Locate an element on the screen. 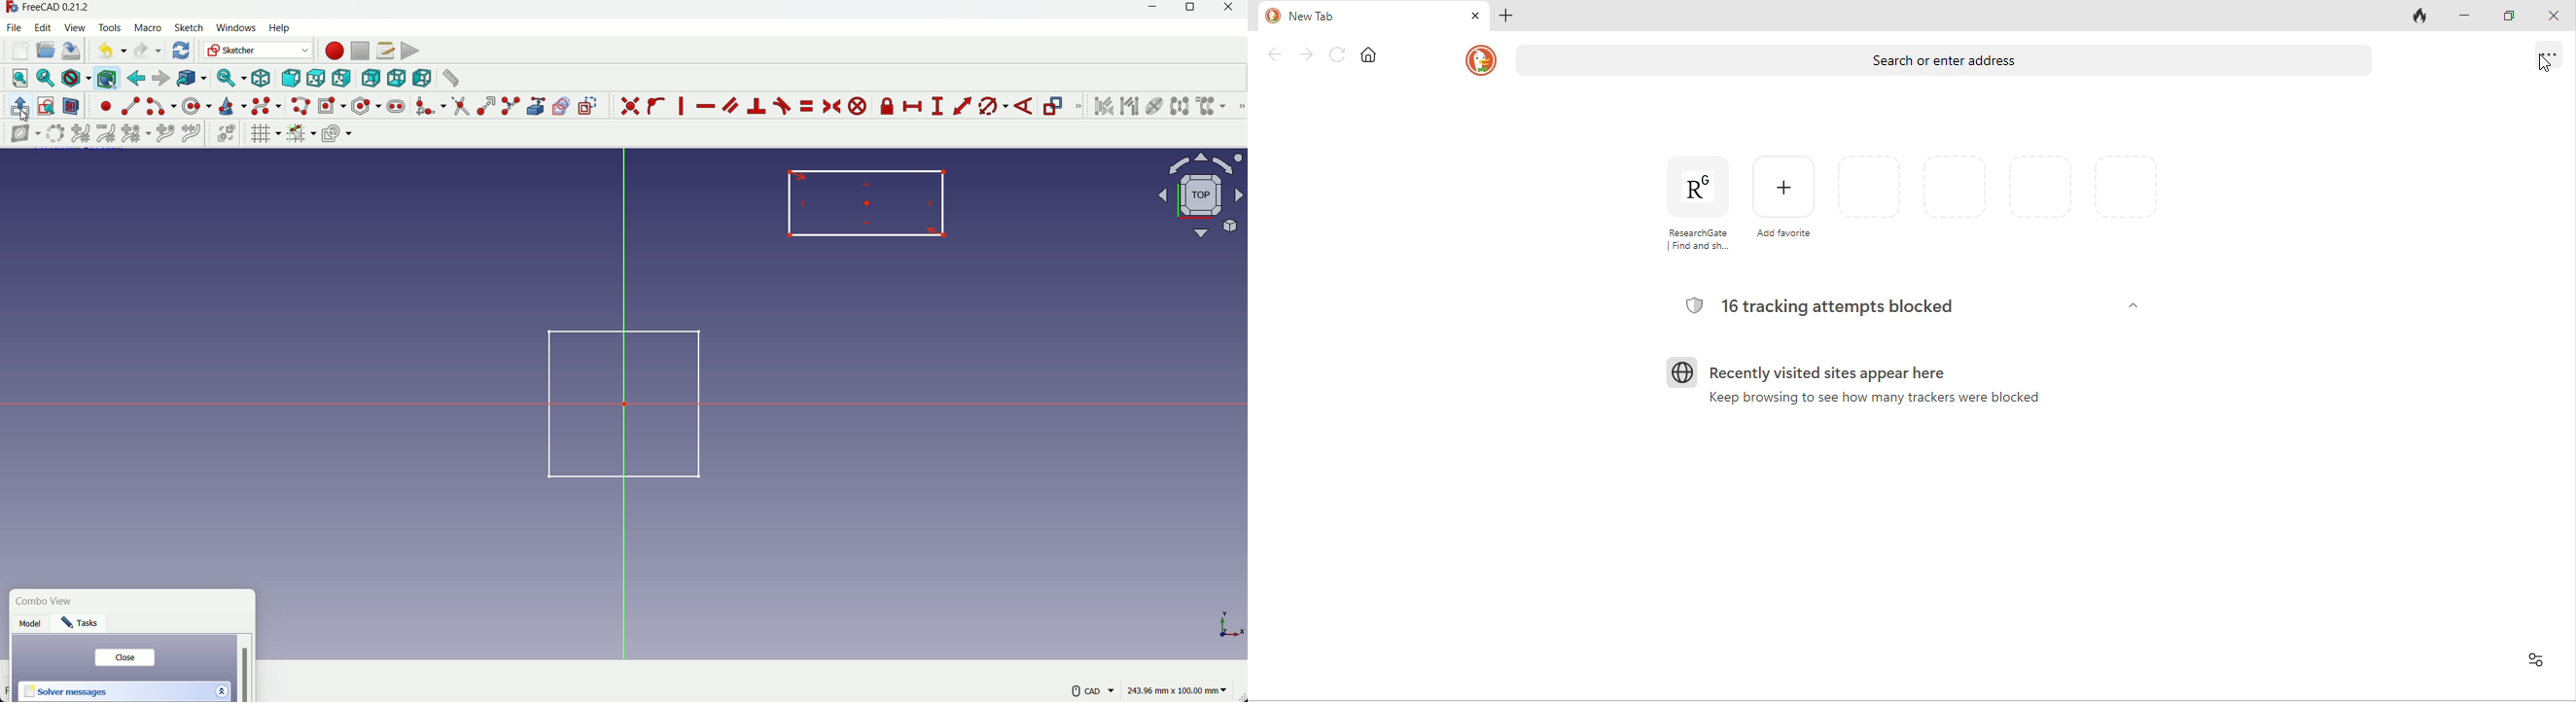 The image size is (2576, 728). measure is located at coordinates (450, 78).